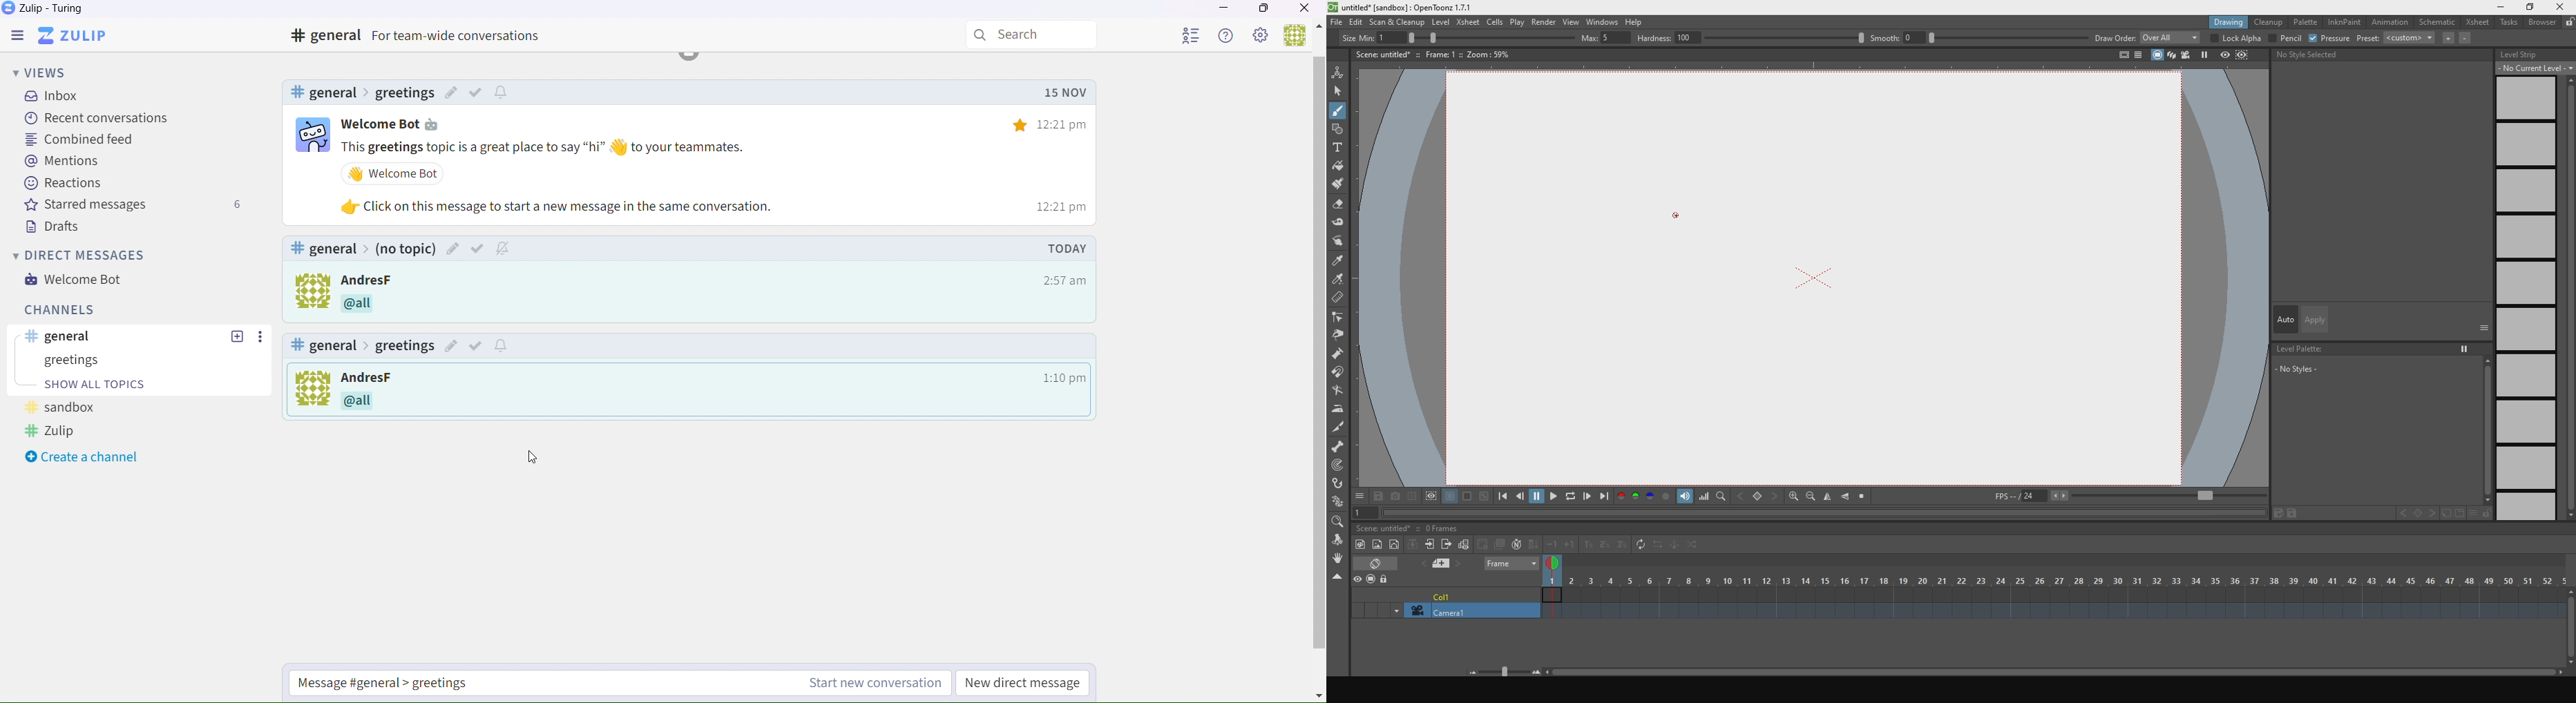  I want to click on , so click(1066, 249).